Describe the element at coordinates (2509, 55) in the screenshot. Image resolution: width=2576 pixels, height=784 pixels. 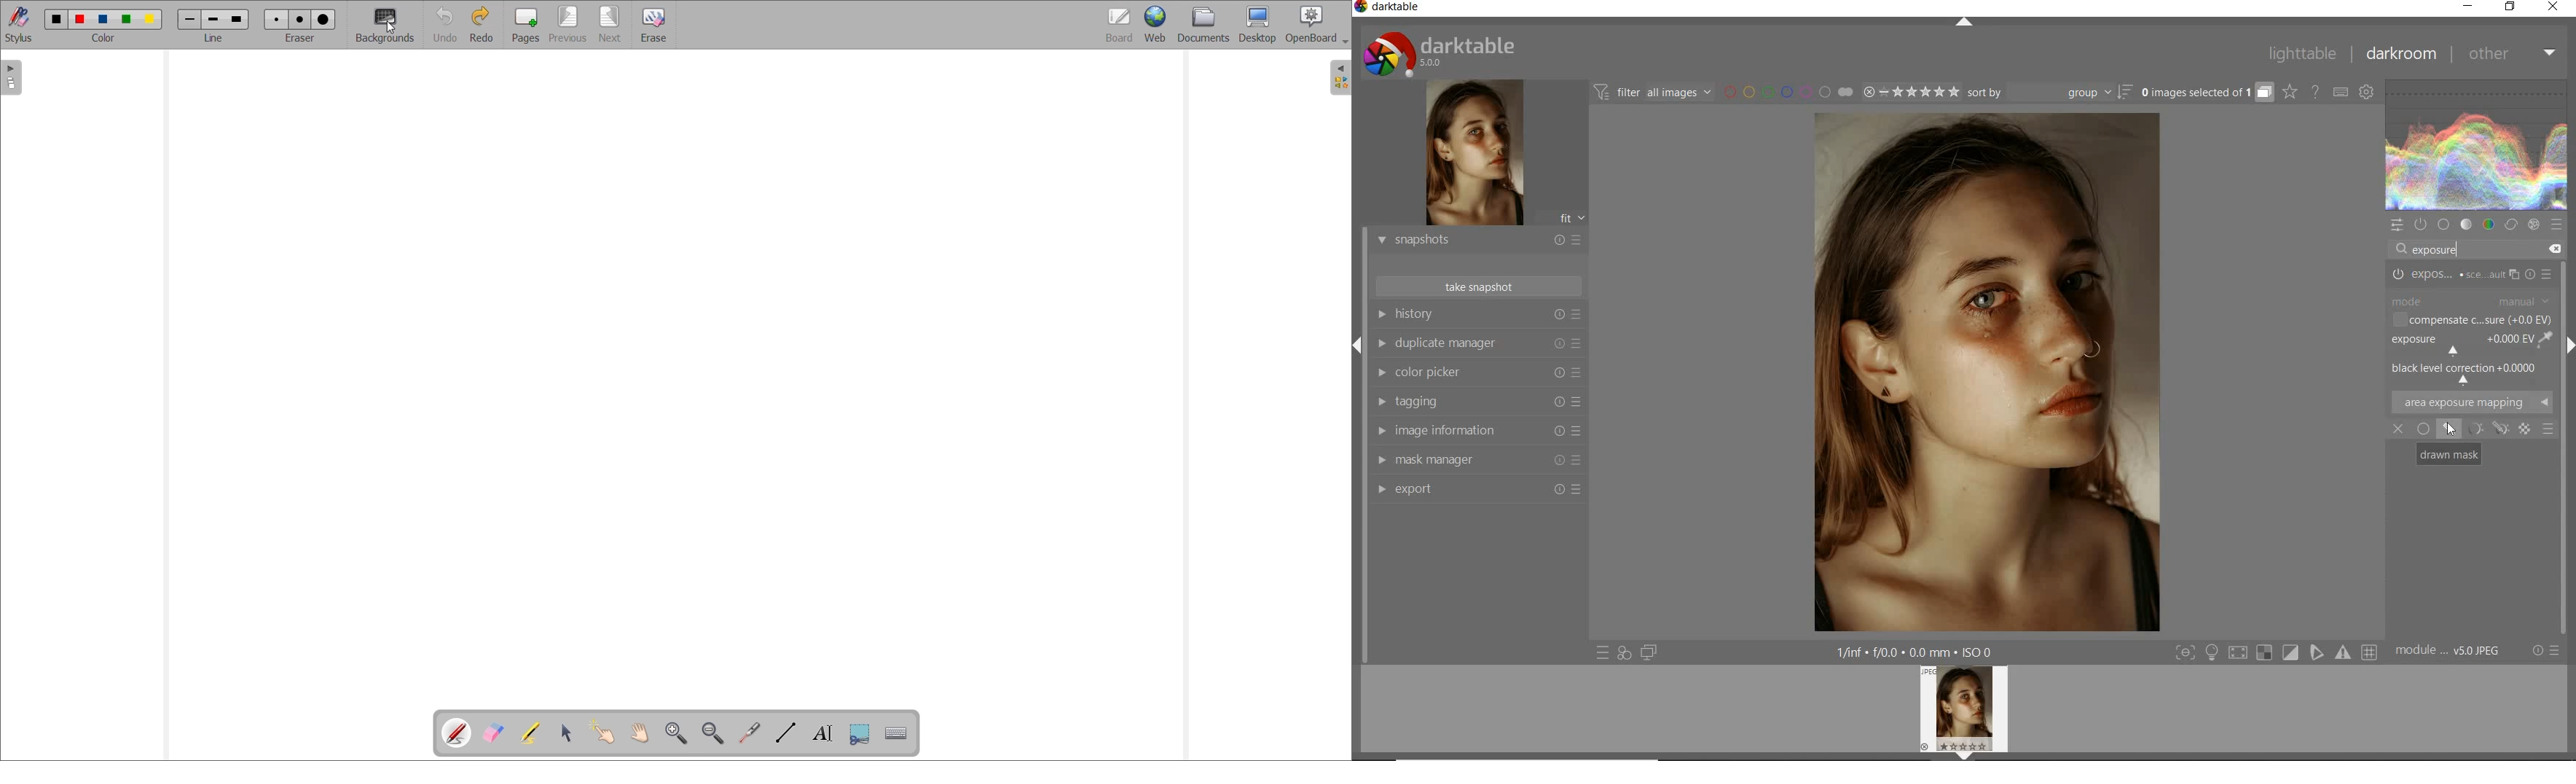
I see `other` at that location.